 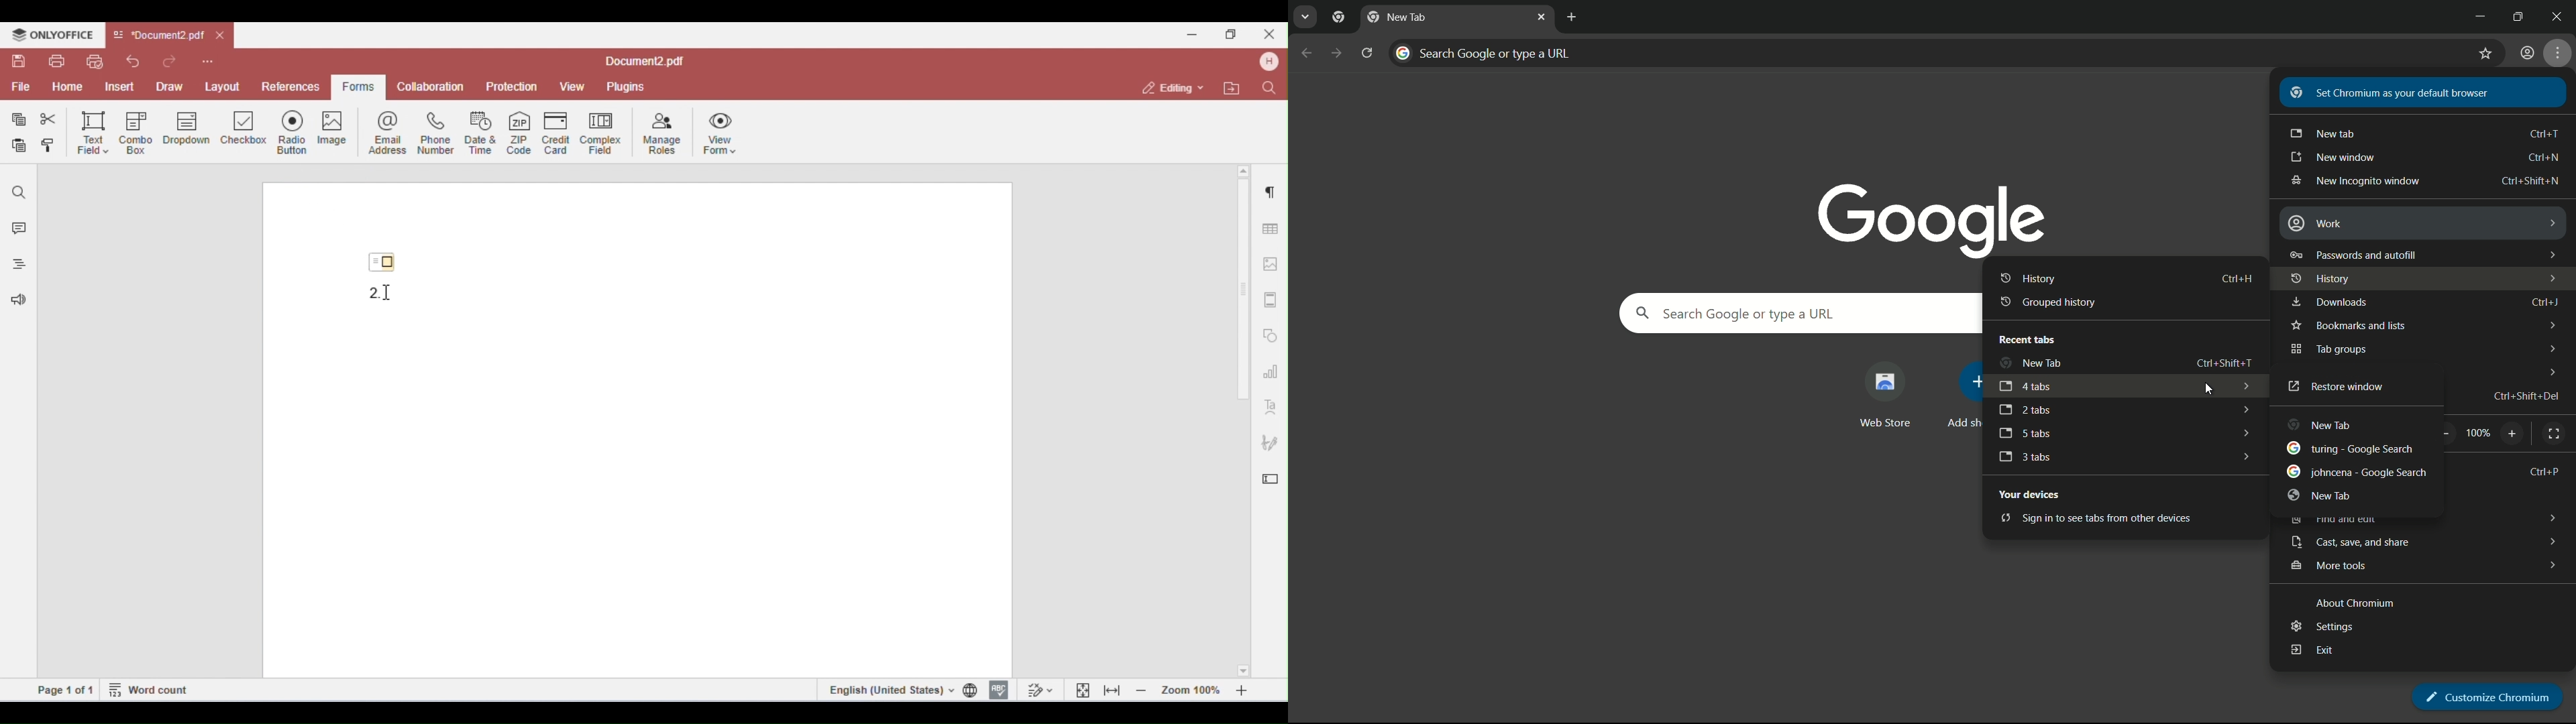 What do you see at coordinates (2315, 223) in the screenshot?
I see `work` at bounding box center [2315, 223].